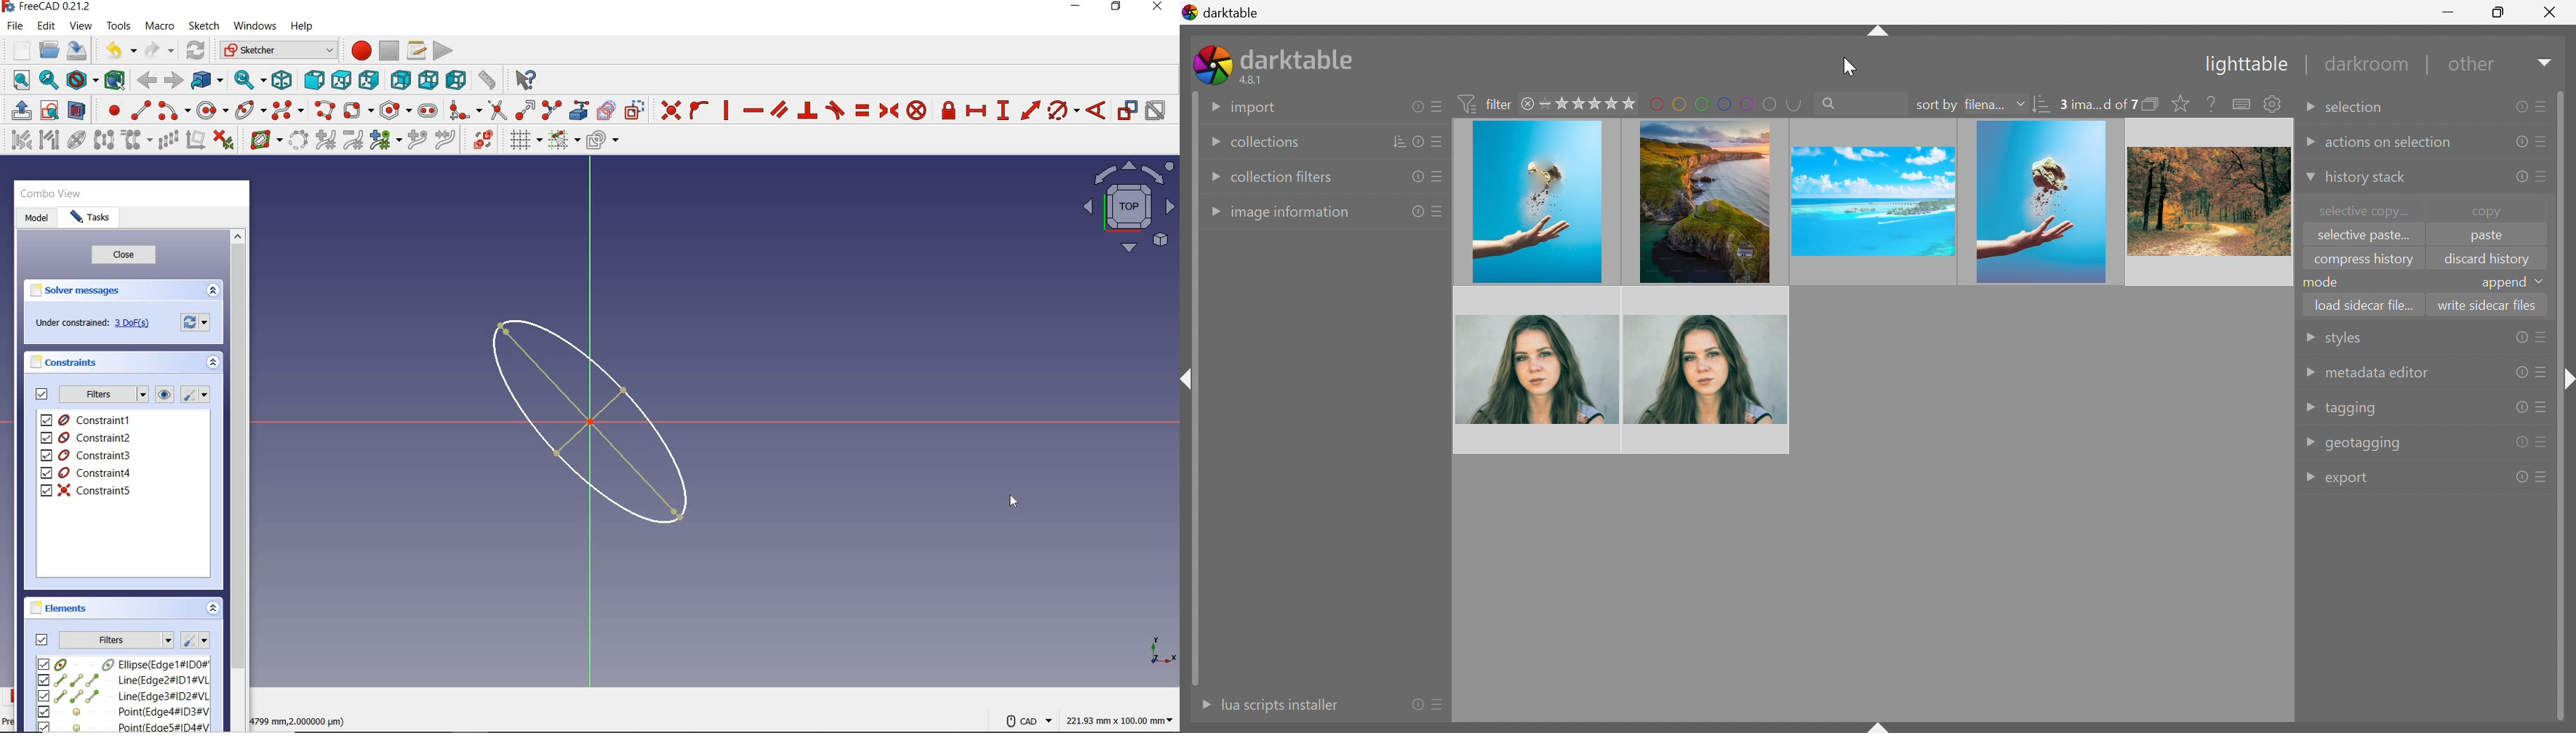  I want to click on view sketch, so click(51, 109).